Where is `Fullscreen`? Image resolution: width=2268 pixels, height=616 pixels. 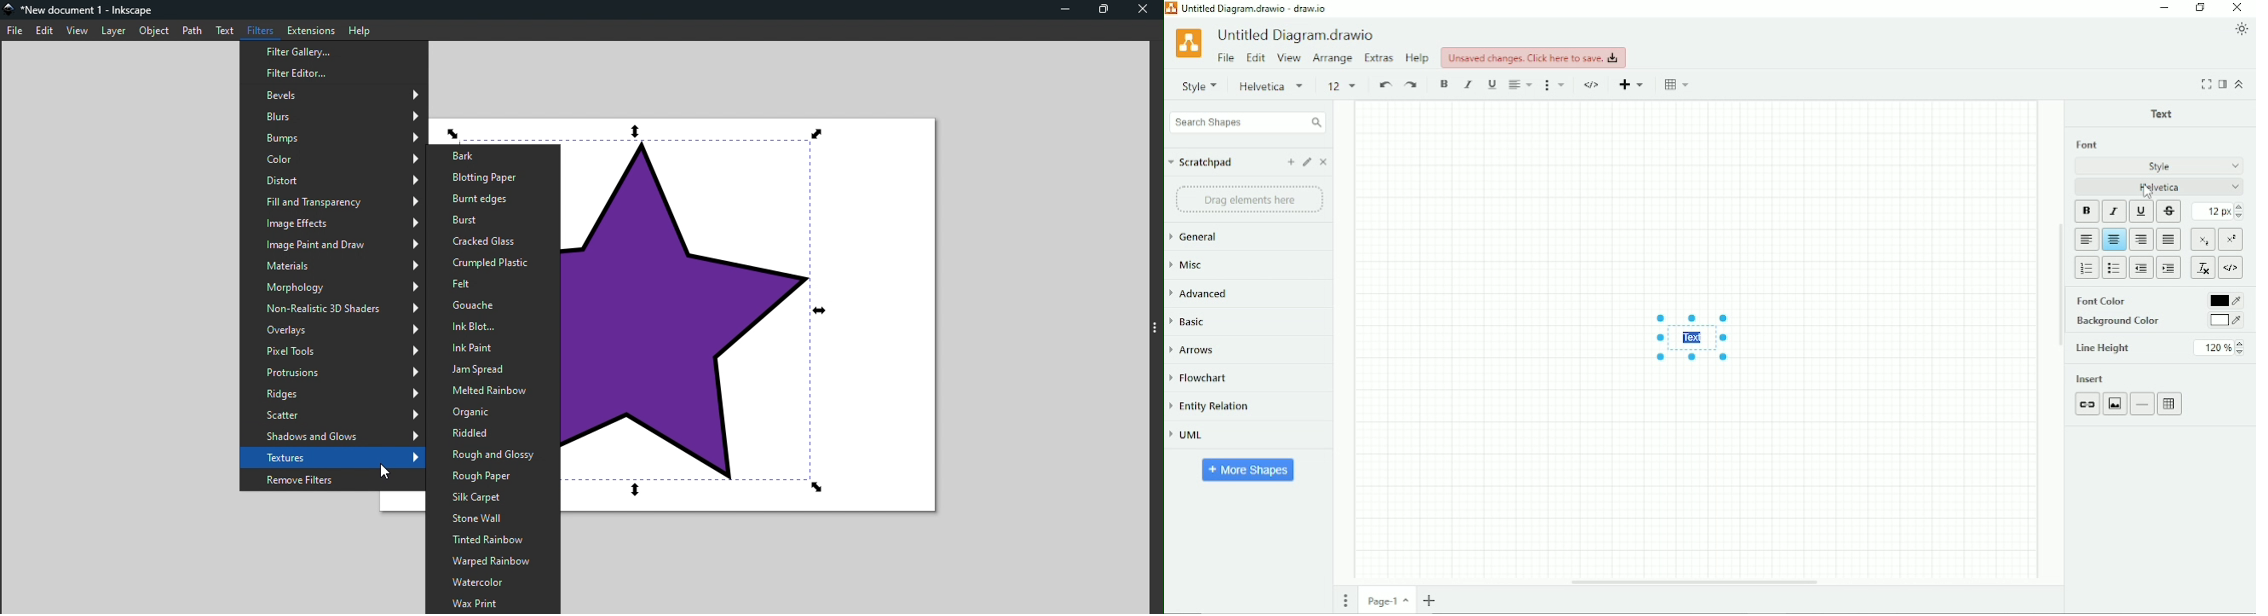 Fullscreen is located at coordinates (2206, 84).